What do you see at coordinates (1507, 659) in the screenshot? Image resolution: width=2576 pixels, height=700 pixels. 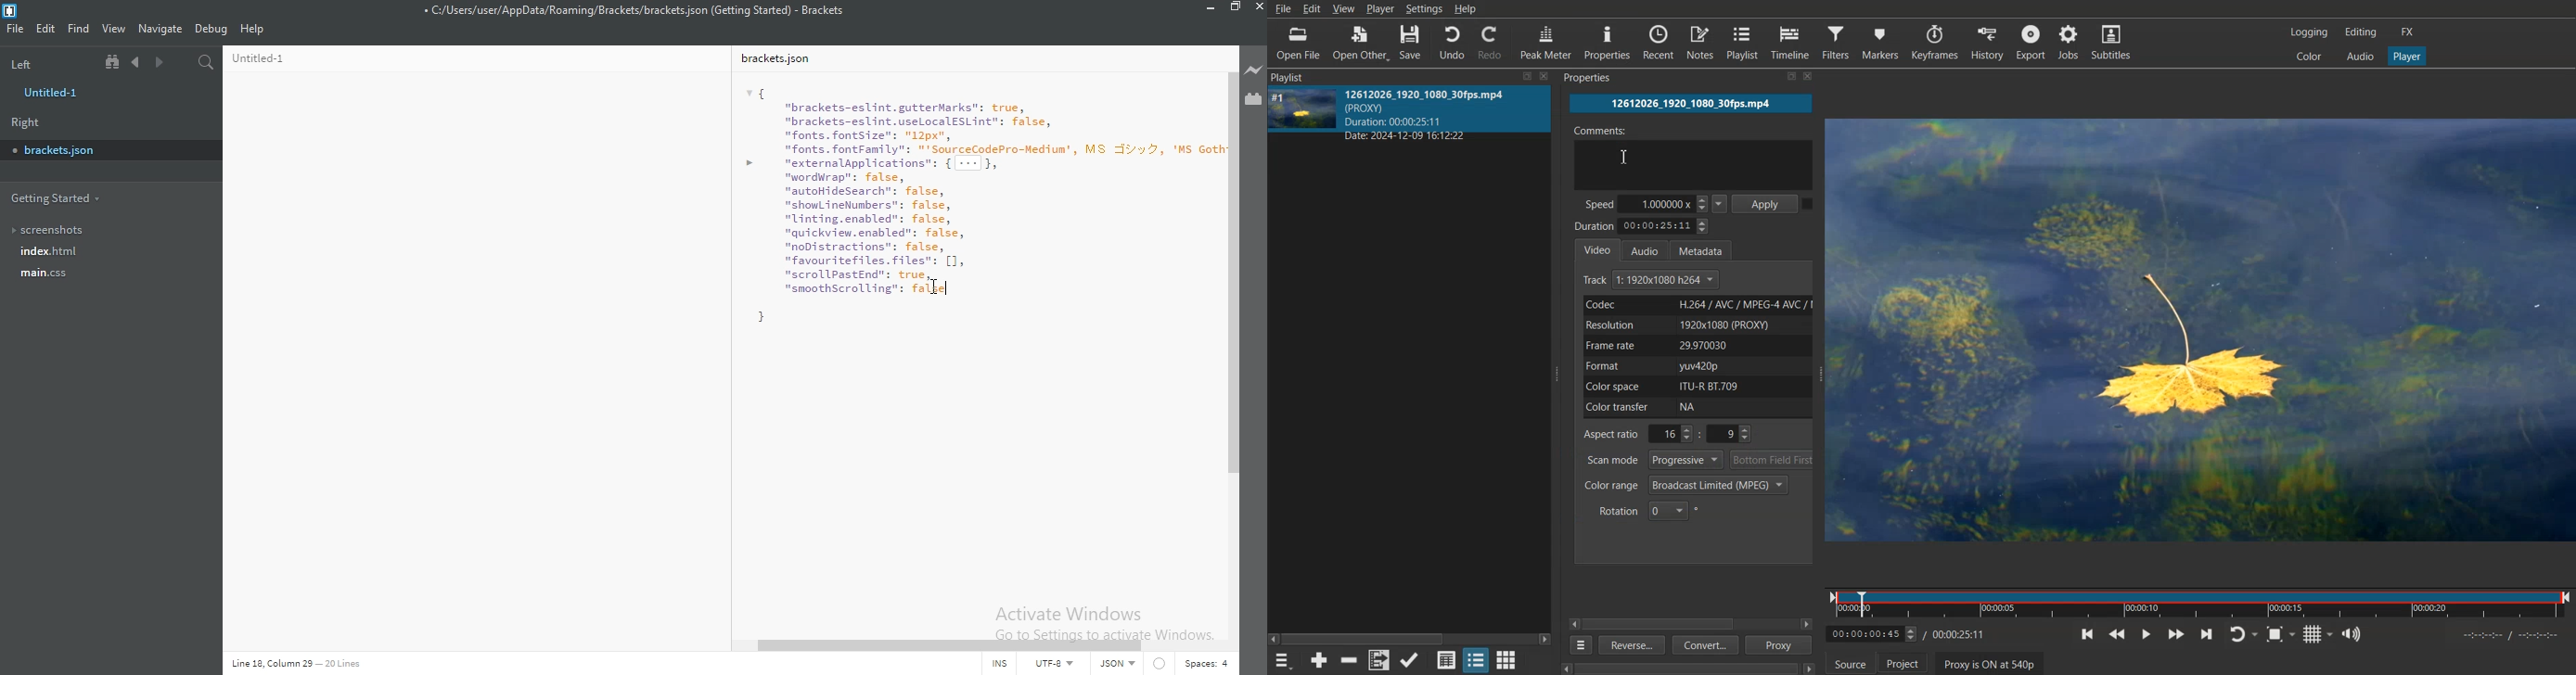 I see `View as Icon` at bounding box center [1507, 659].